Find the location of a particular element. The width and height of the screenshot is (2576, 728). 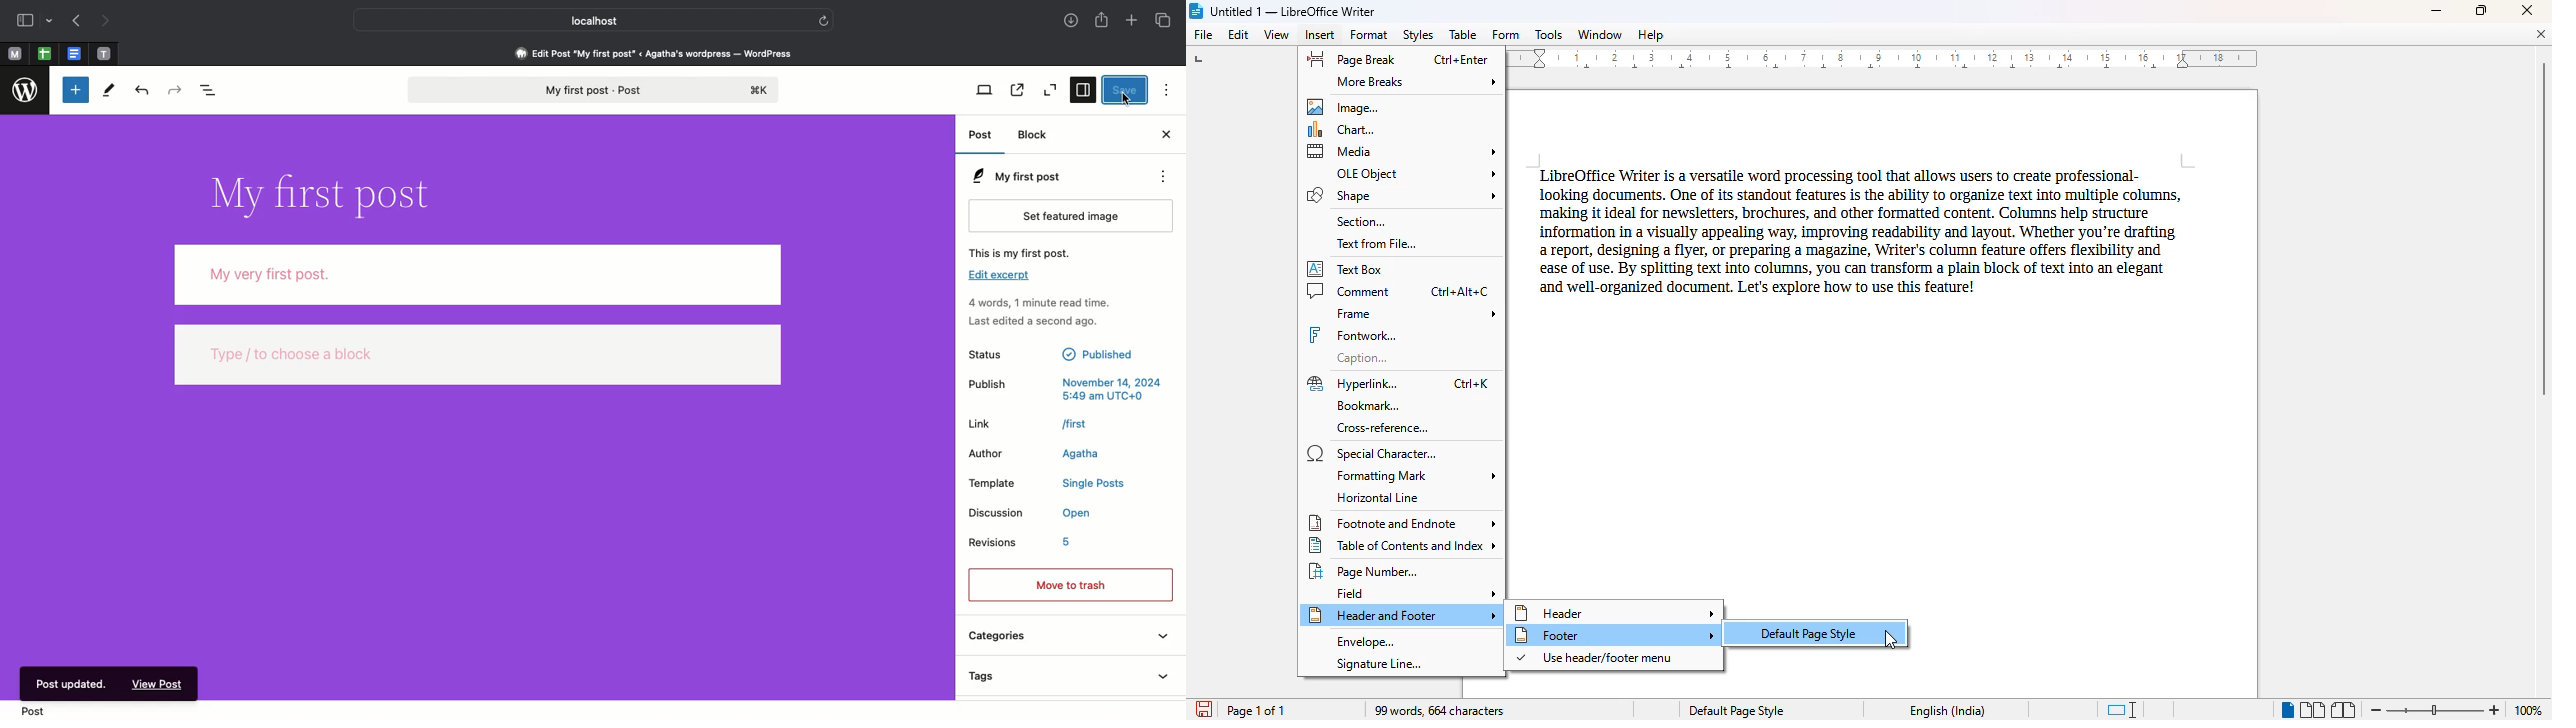

envelope is located at coordinates (1365, 642).